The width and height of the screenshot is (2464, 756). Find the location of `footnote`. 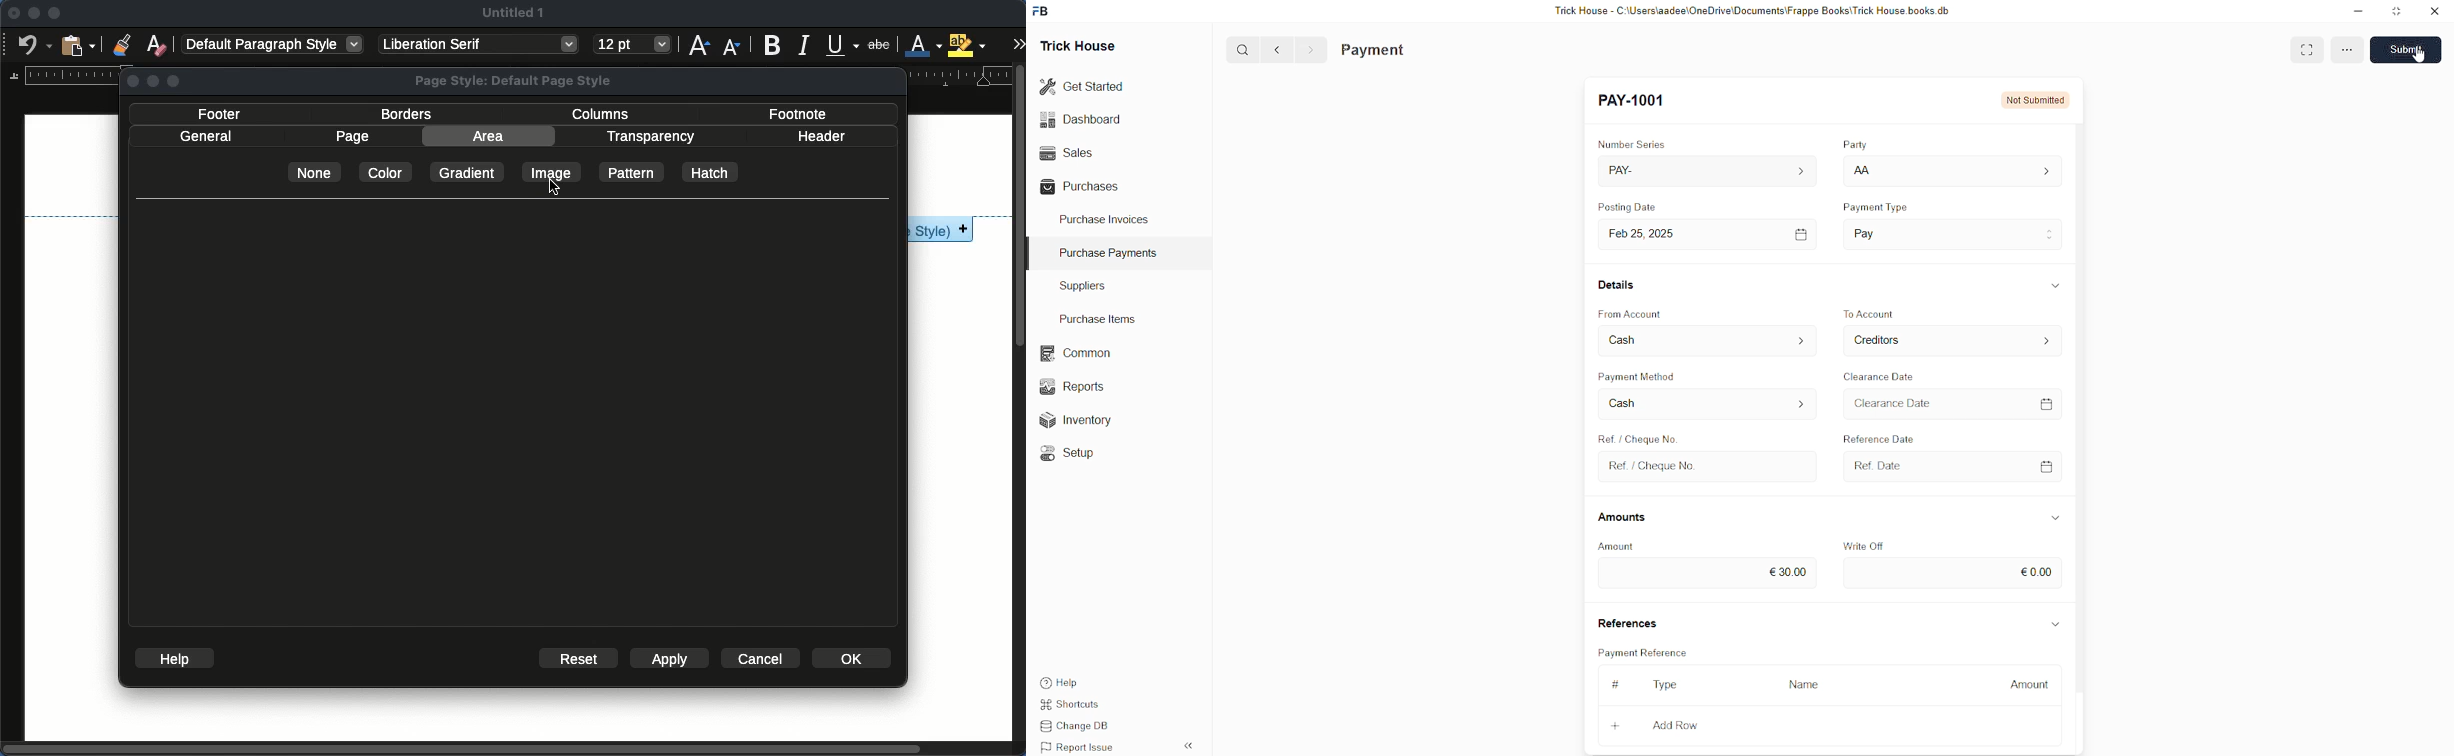

footnote is located at coordinates (799, 115).